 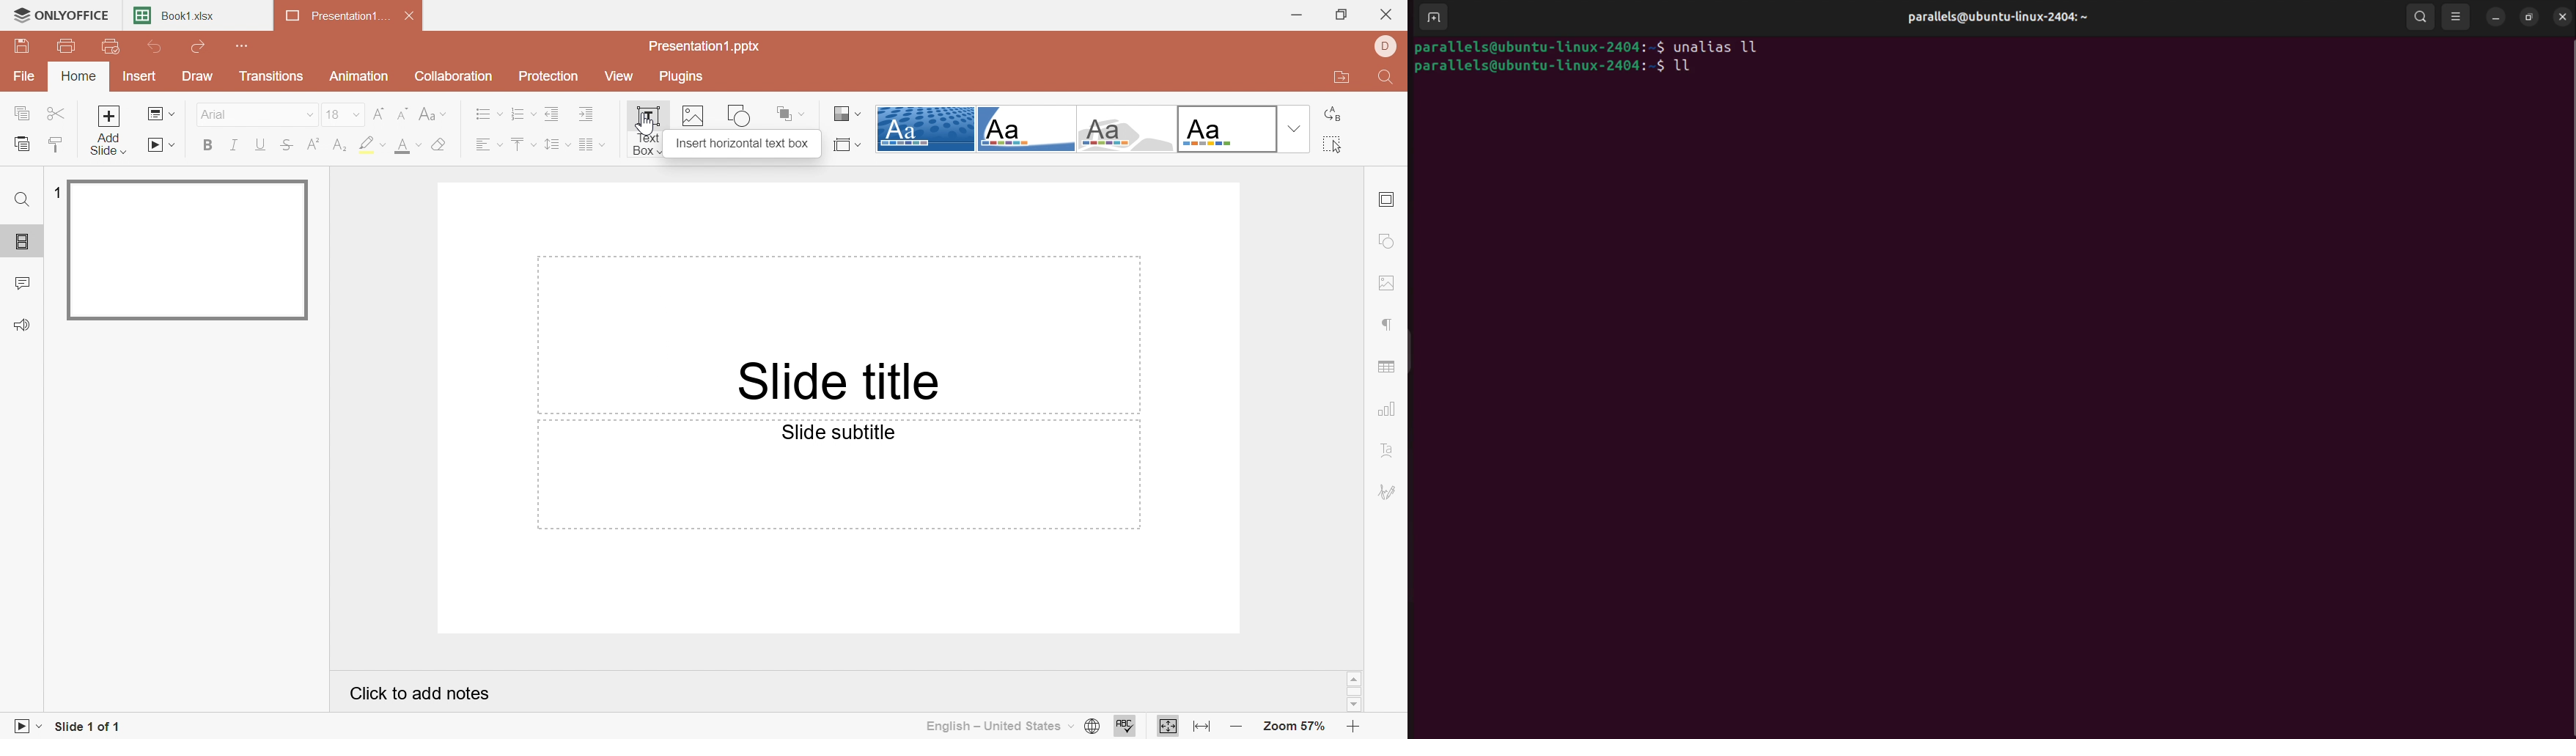 What do you see at coordinates (24, 282) in the screenshot?
I see `Comments` at bounding box center [24, 282].